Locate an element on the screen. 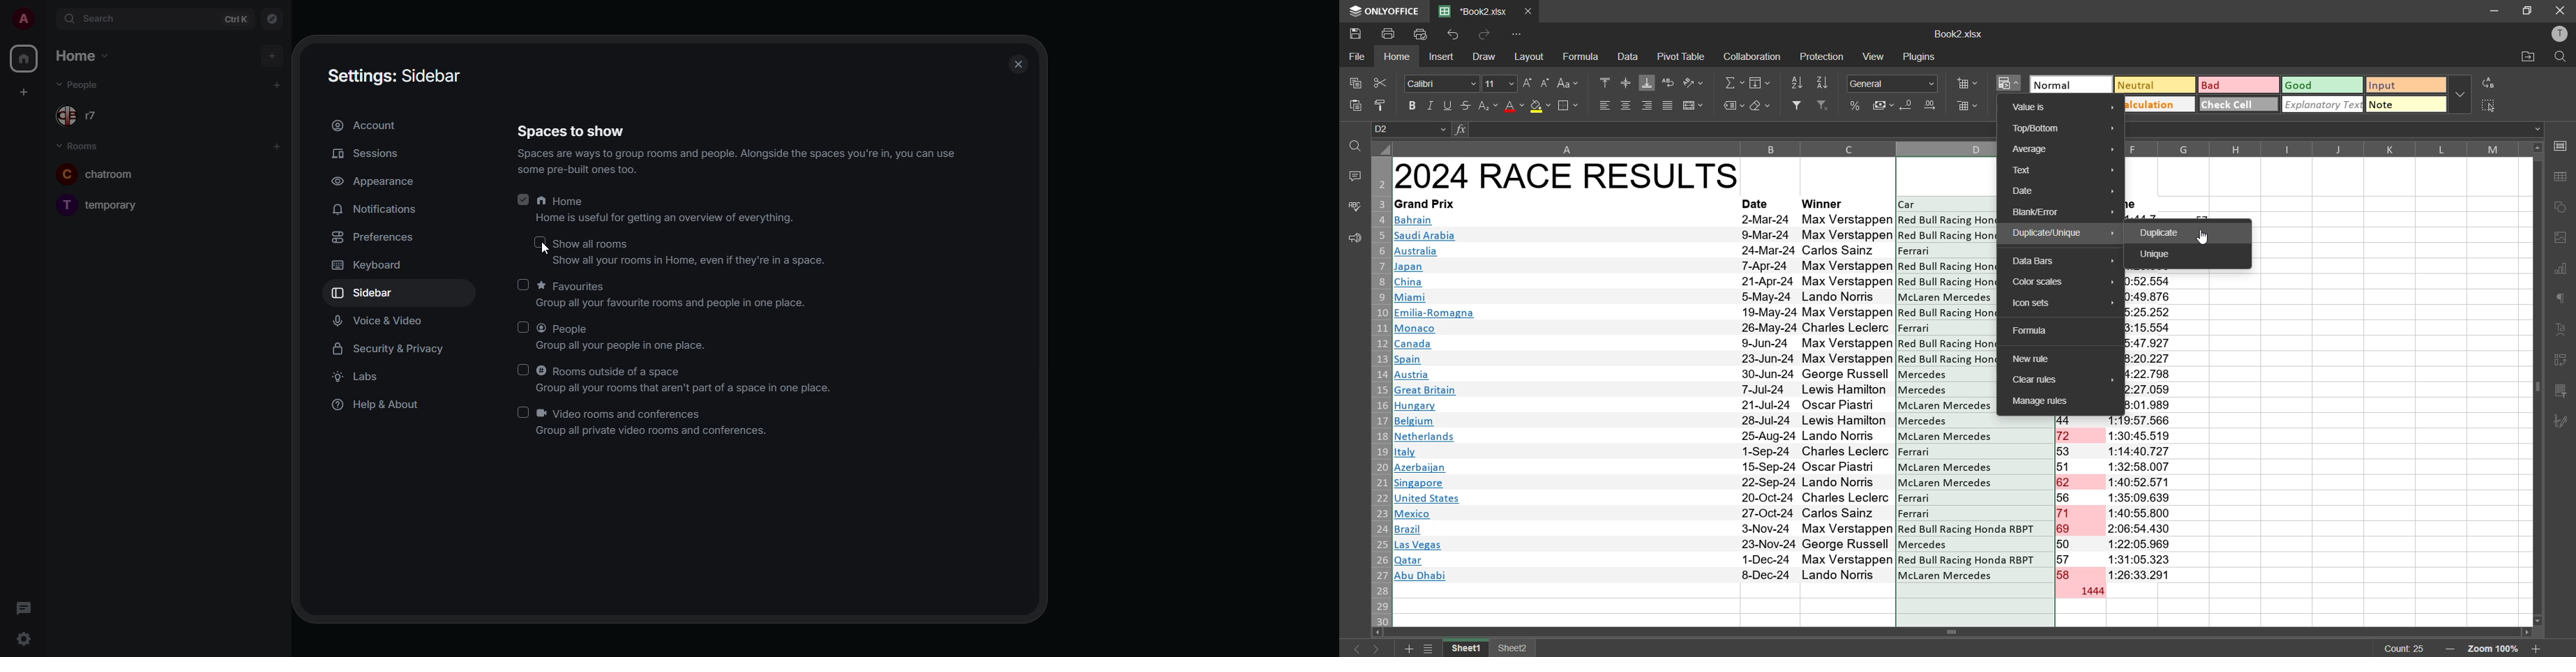 This screenshot has height=672, width=2576. race results  is located at coordinates (1567, 175).